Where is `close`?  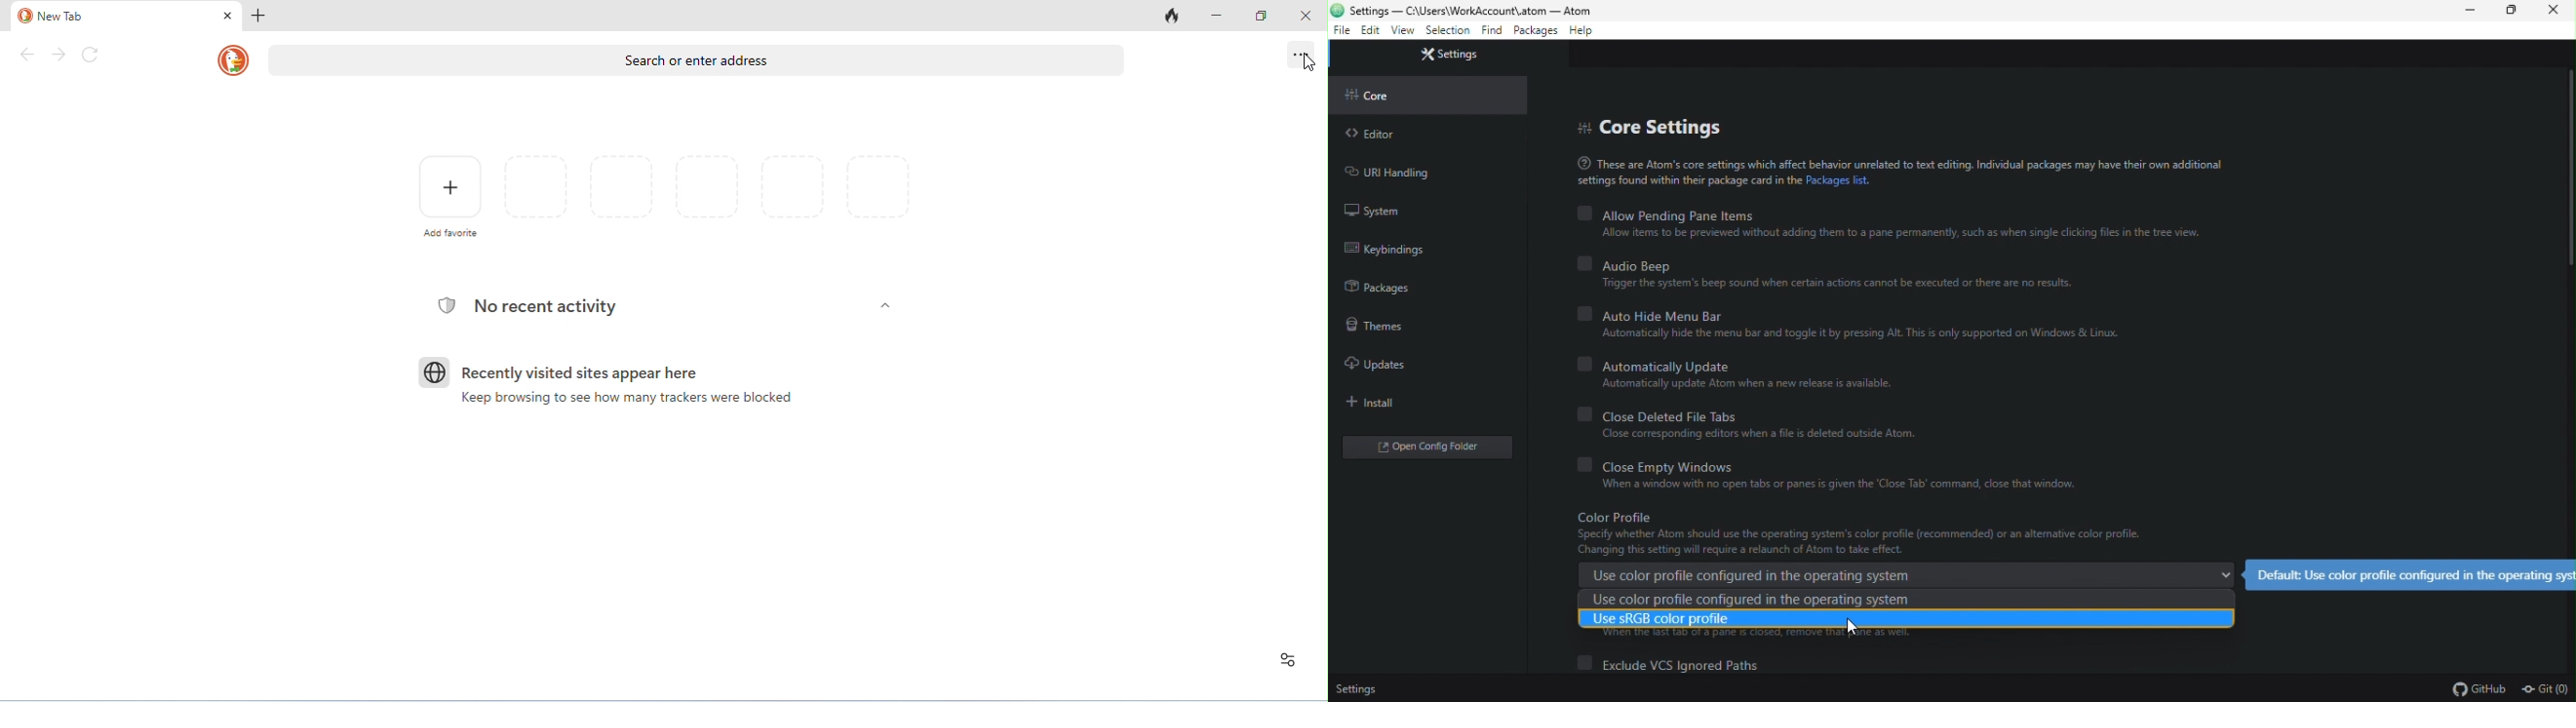
close is located at coordinates (225, 16).